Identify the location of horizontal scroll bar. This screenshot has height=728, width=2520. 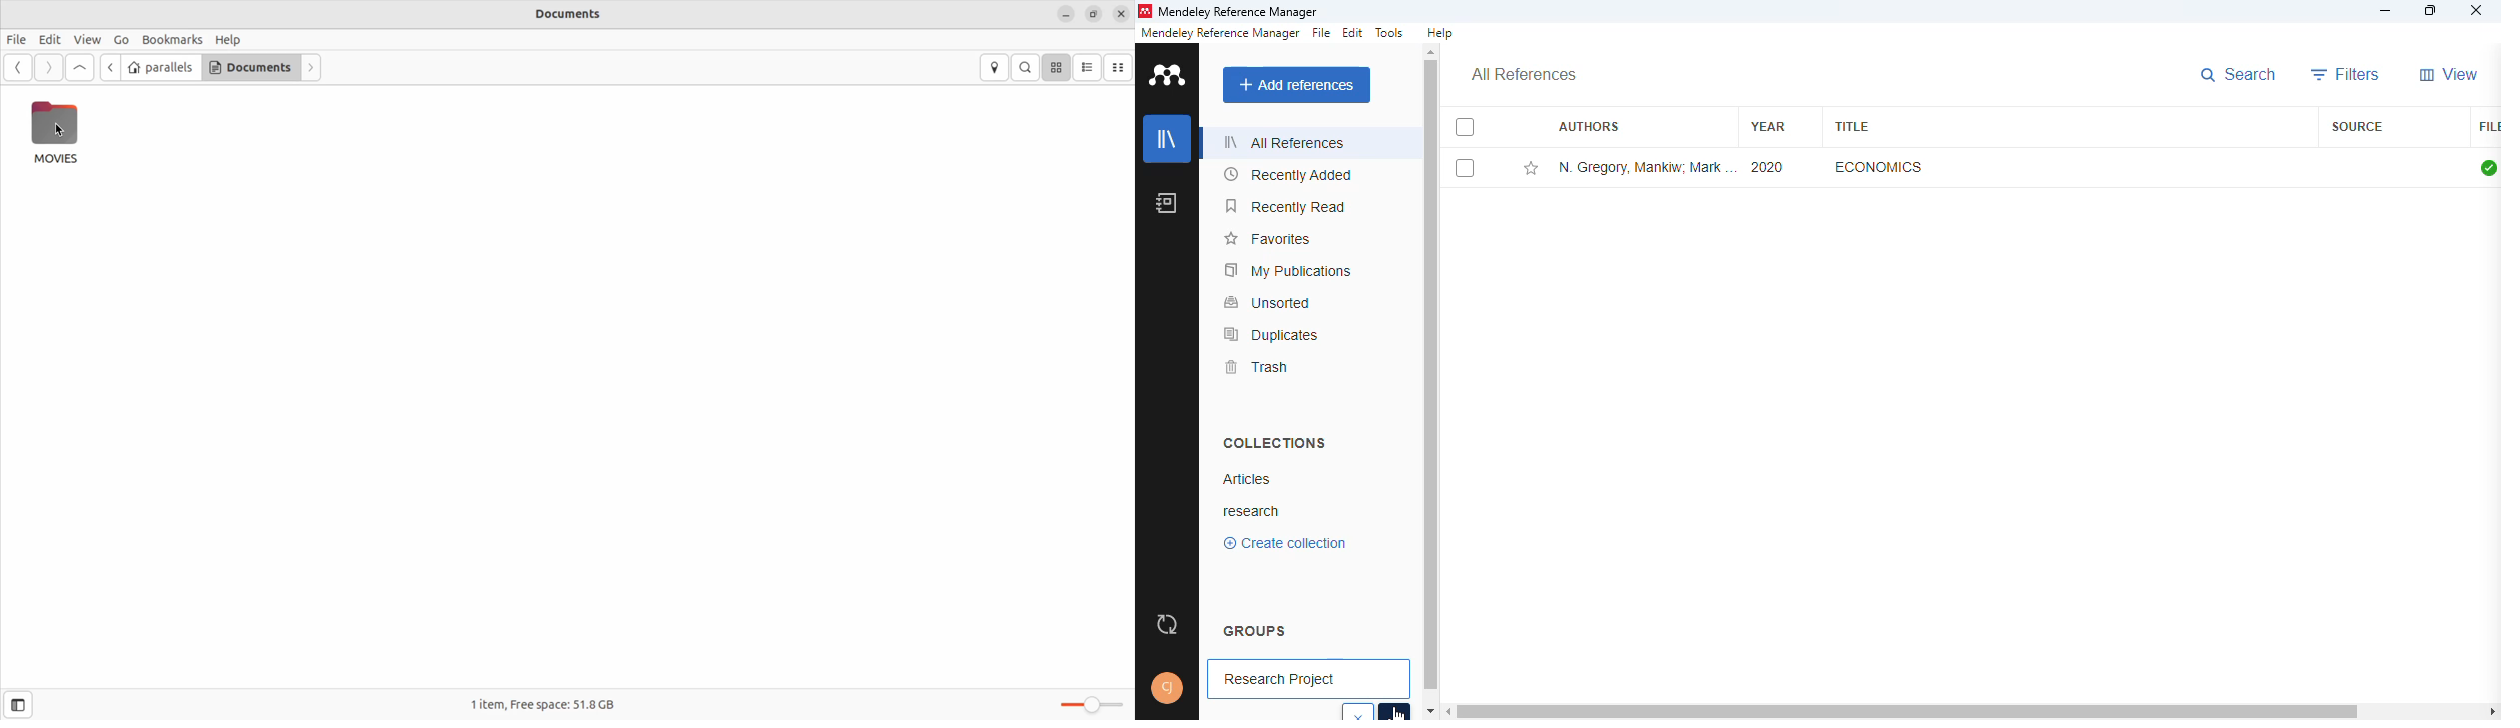
(1972, 711).